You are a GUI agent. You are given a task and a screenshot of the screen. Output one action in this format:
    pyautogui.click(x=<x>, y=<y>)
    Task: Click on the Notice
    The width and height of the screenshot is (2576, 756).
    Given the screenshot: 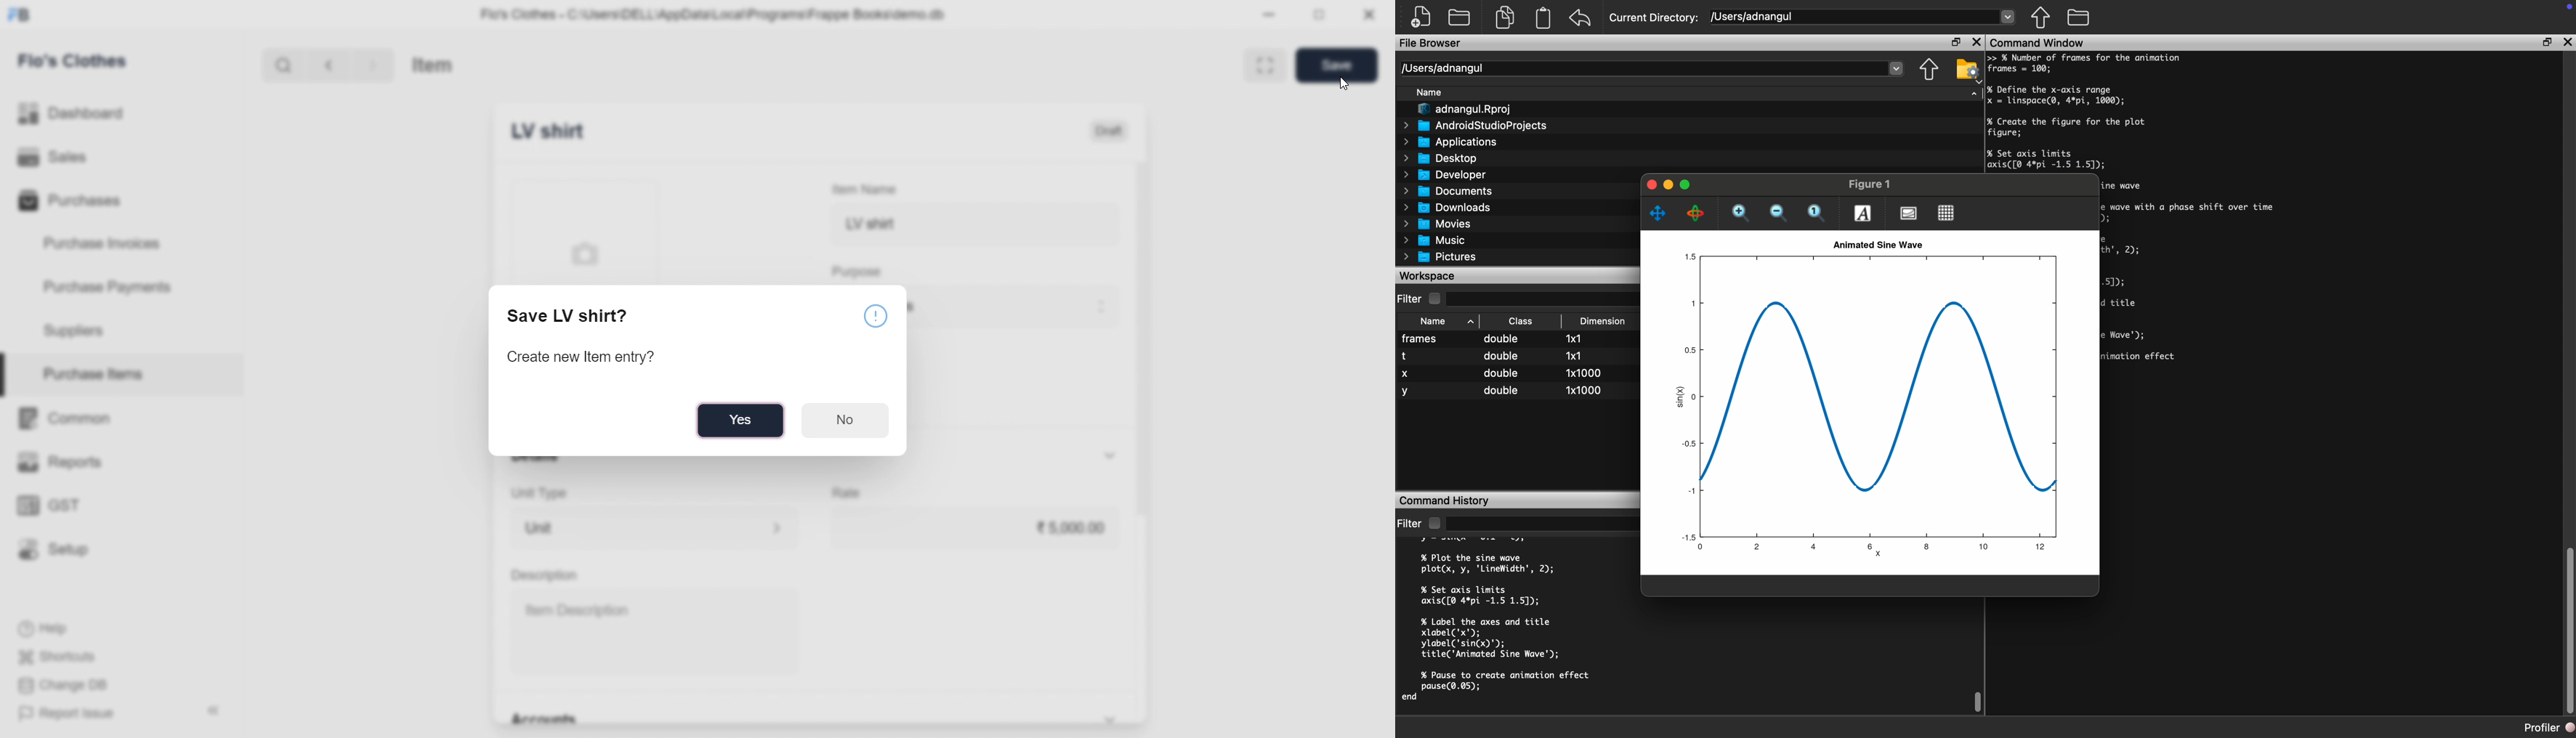 What is the action you would take?
    pyautogui.click(x=875, y=318)
    